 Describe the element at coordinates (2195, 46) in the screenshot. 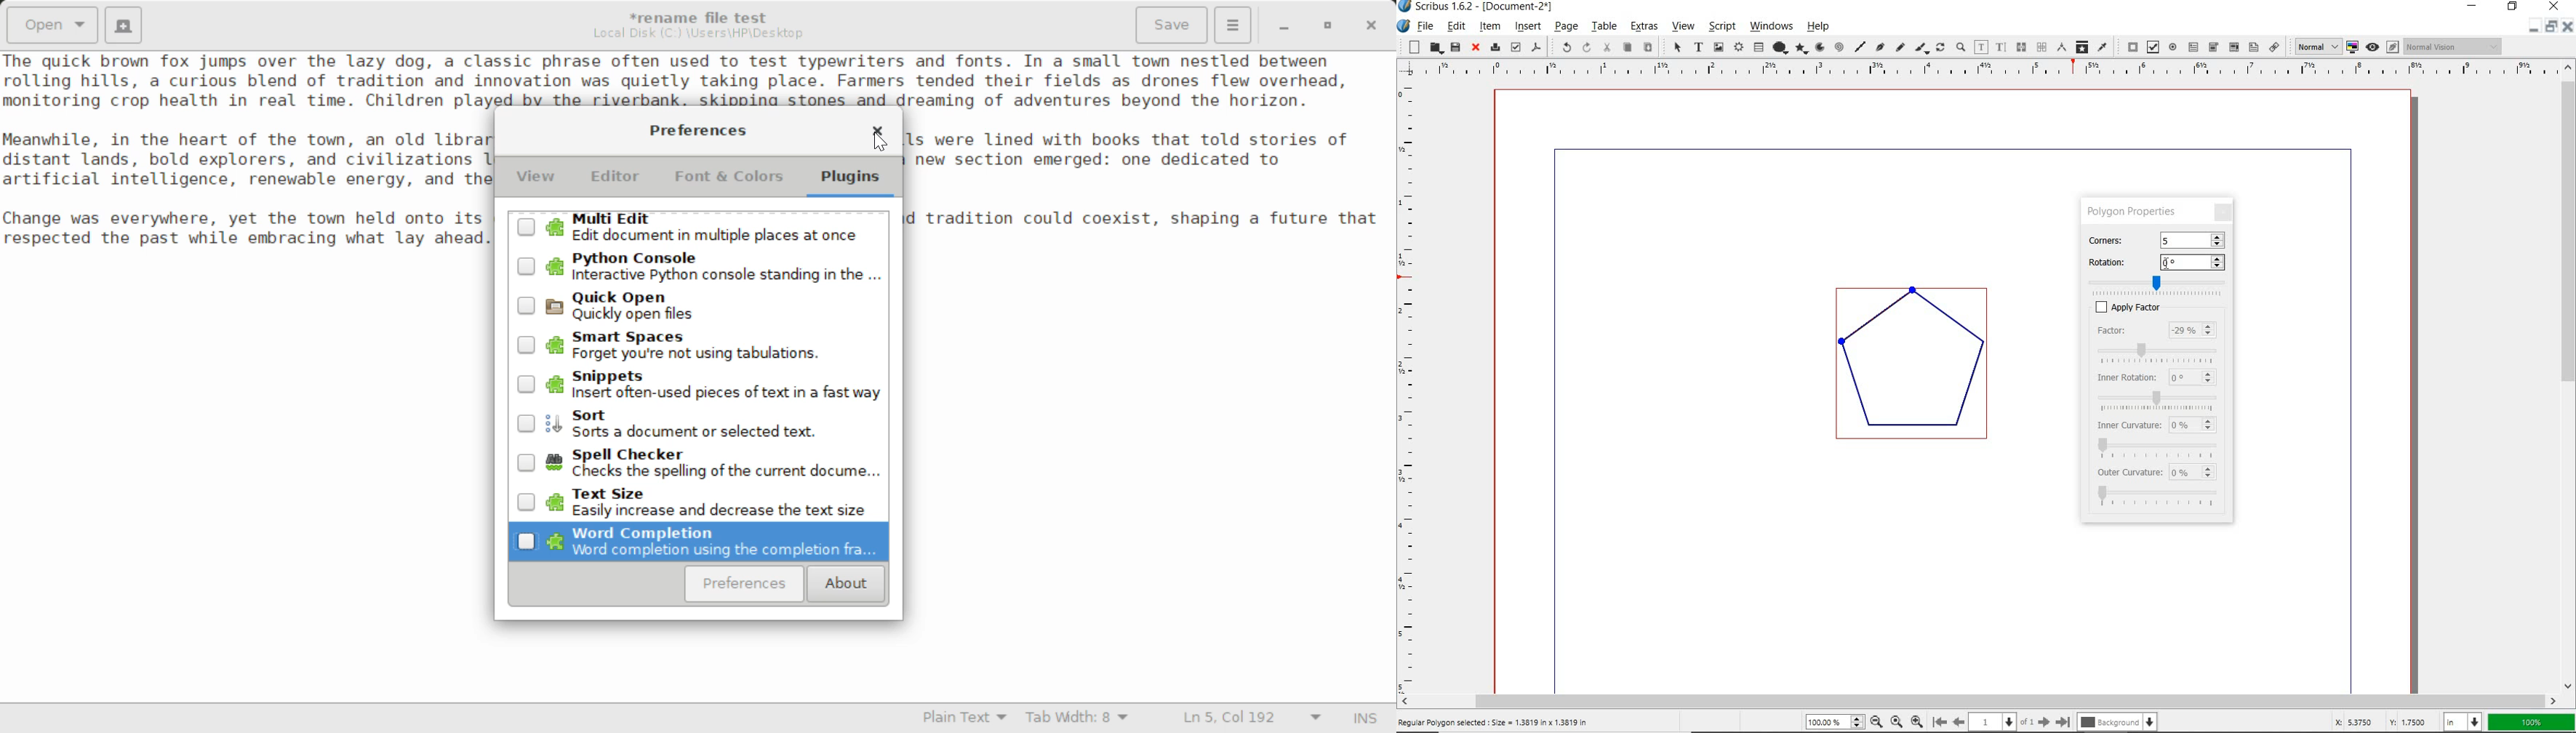

I see `pdf text field` at that location.